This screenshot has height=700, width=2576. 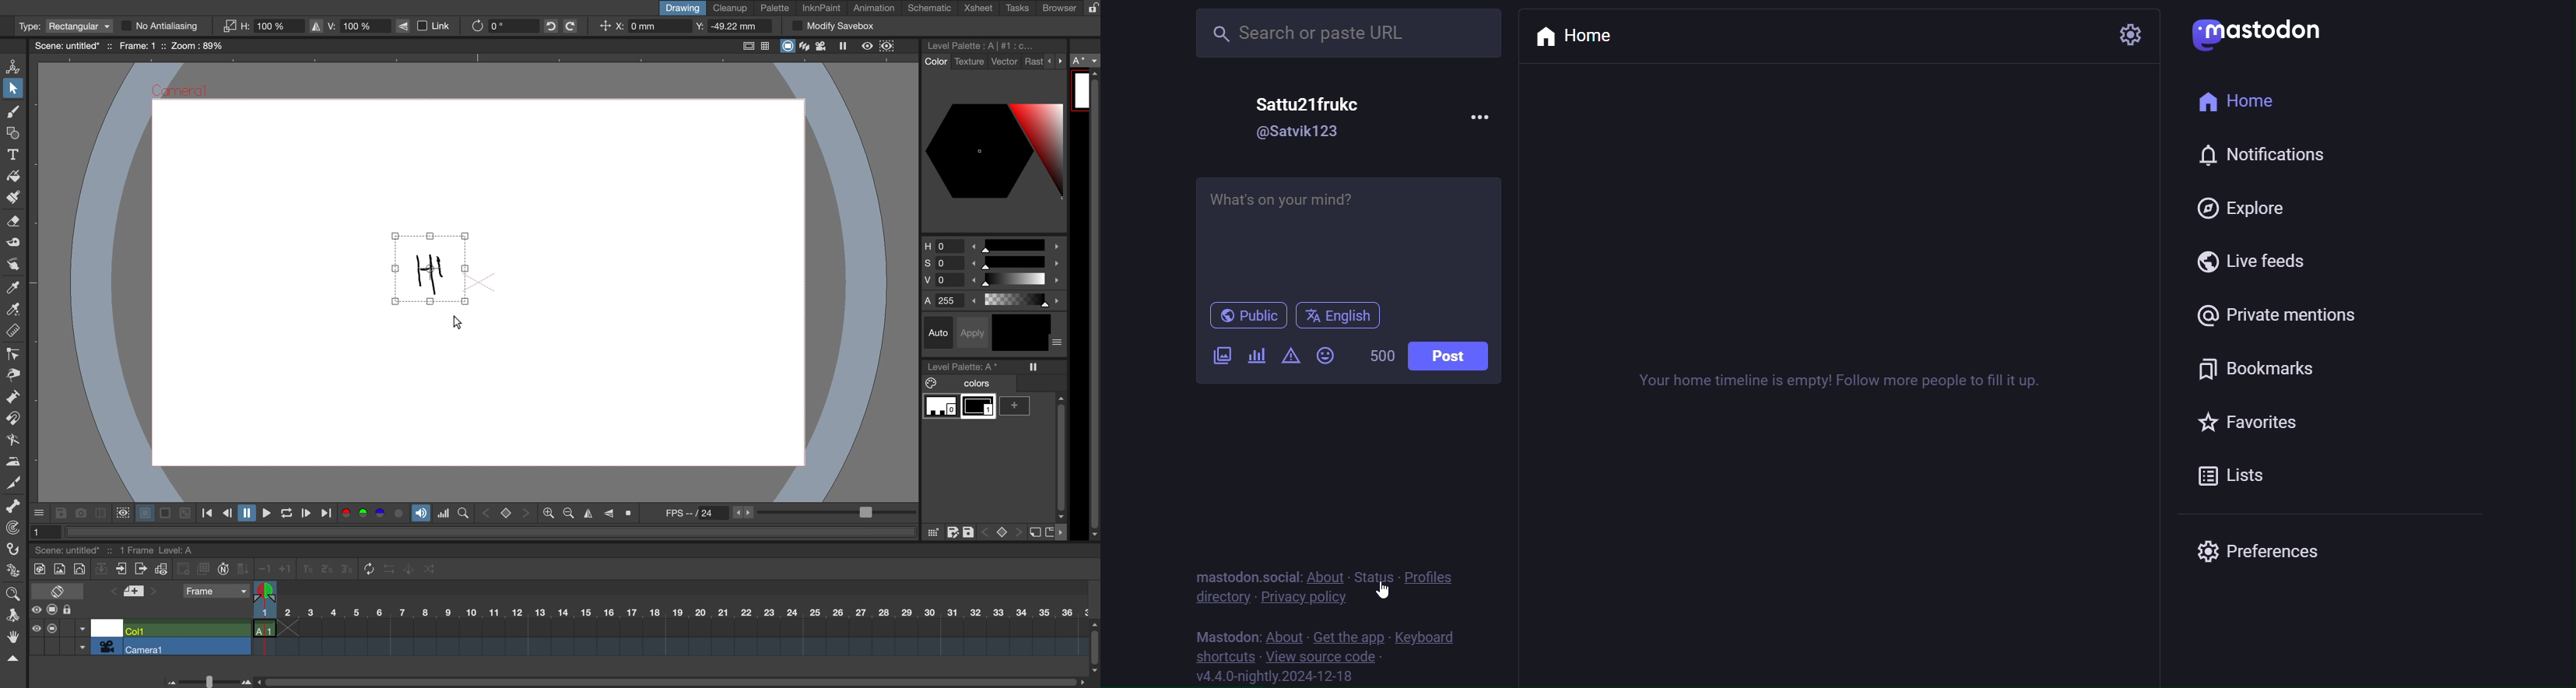 I want to click on directory, so click(x=1220, y=599).